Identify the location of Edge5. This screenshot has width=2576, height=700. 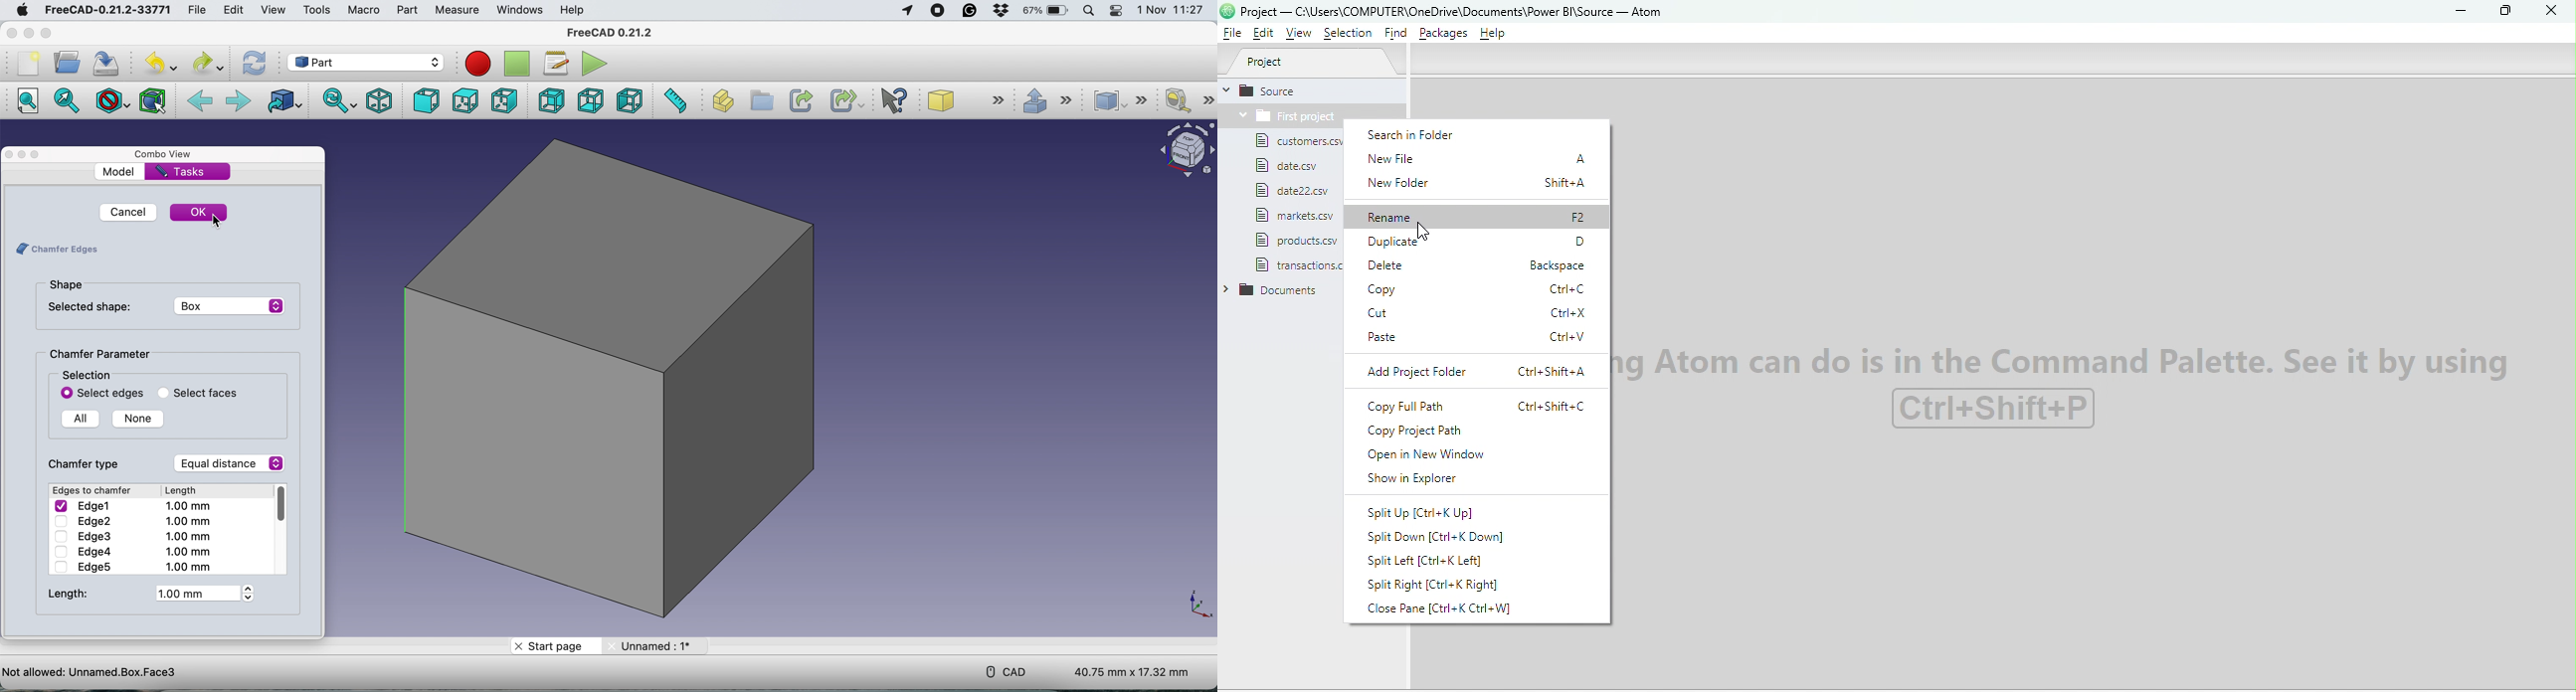
(135, 566).